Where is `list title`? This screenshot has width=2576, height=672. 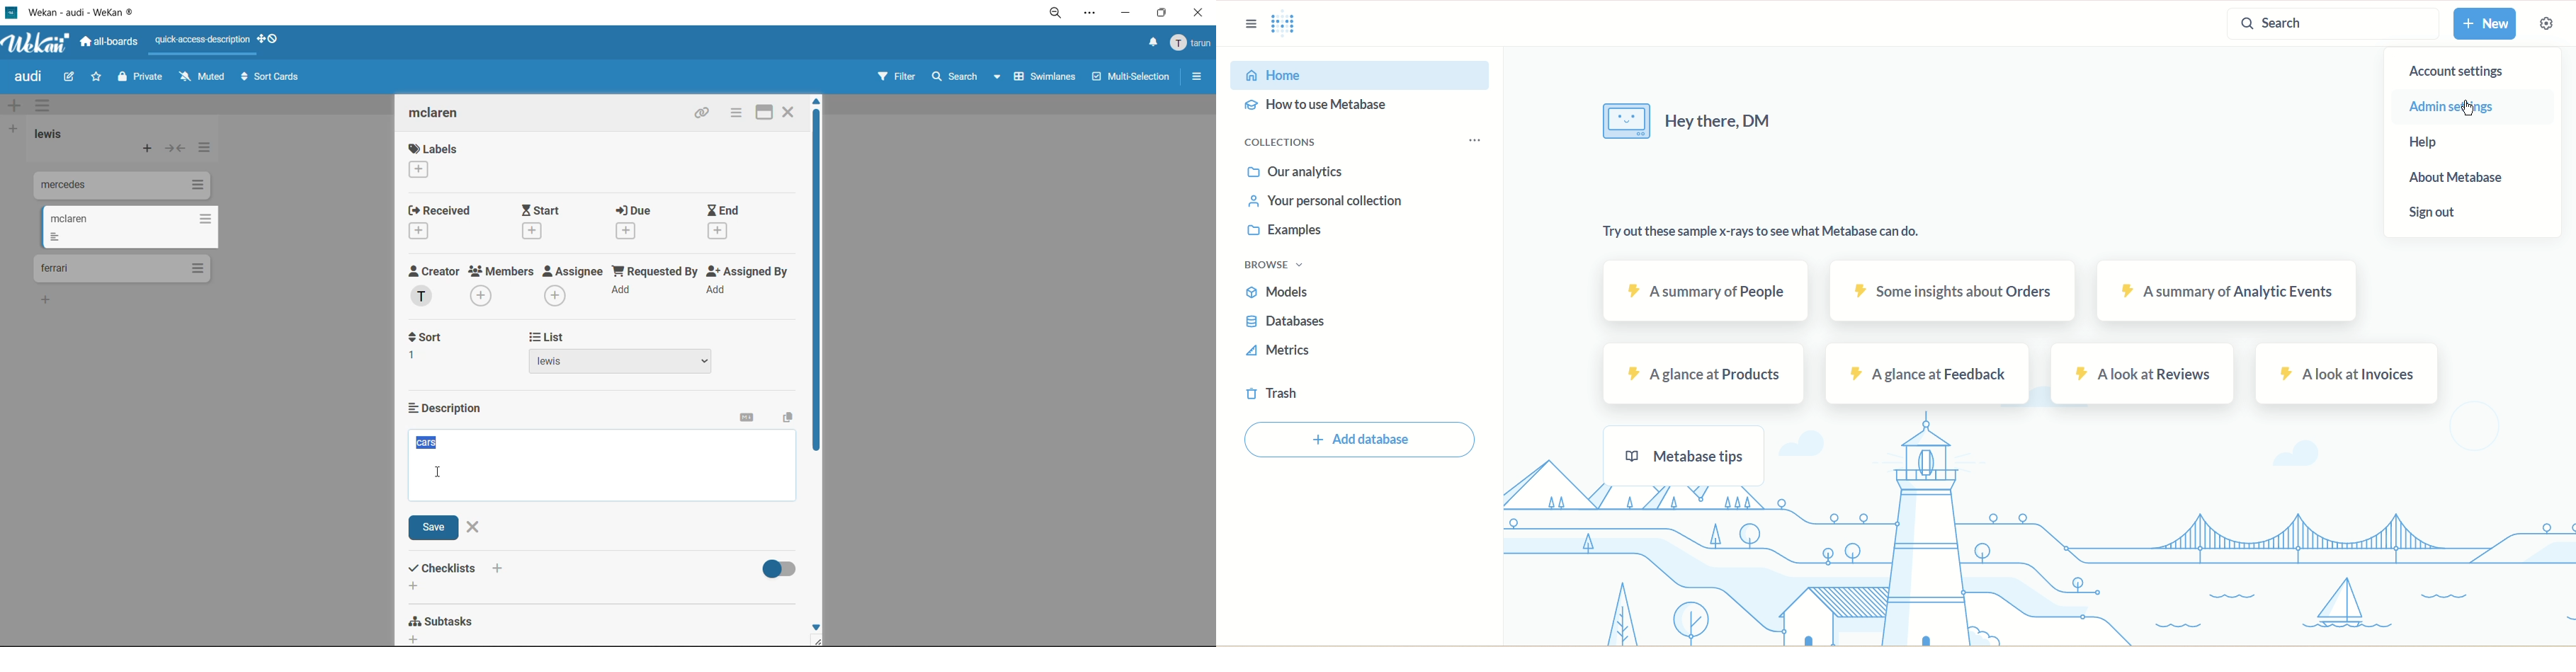 list title is located at coordinates (54, 135).